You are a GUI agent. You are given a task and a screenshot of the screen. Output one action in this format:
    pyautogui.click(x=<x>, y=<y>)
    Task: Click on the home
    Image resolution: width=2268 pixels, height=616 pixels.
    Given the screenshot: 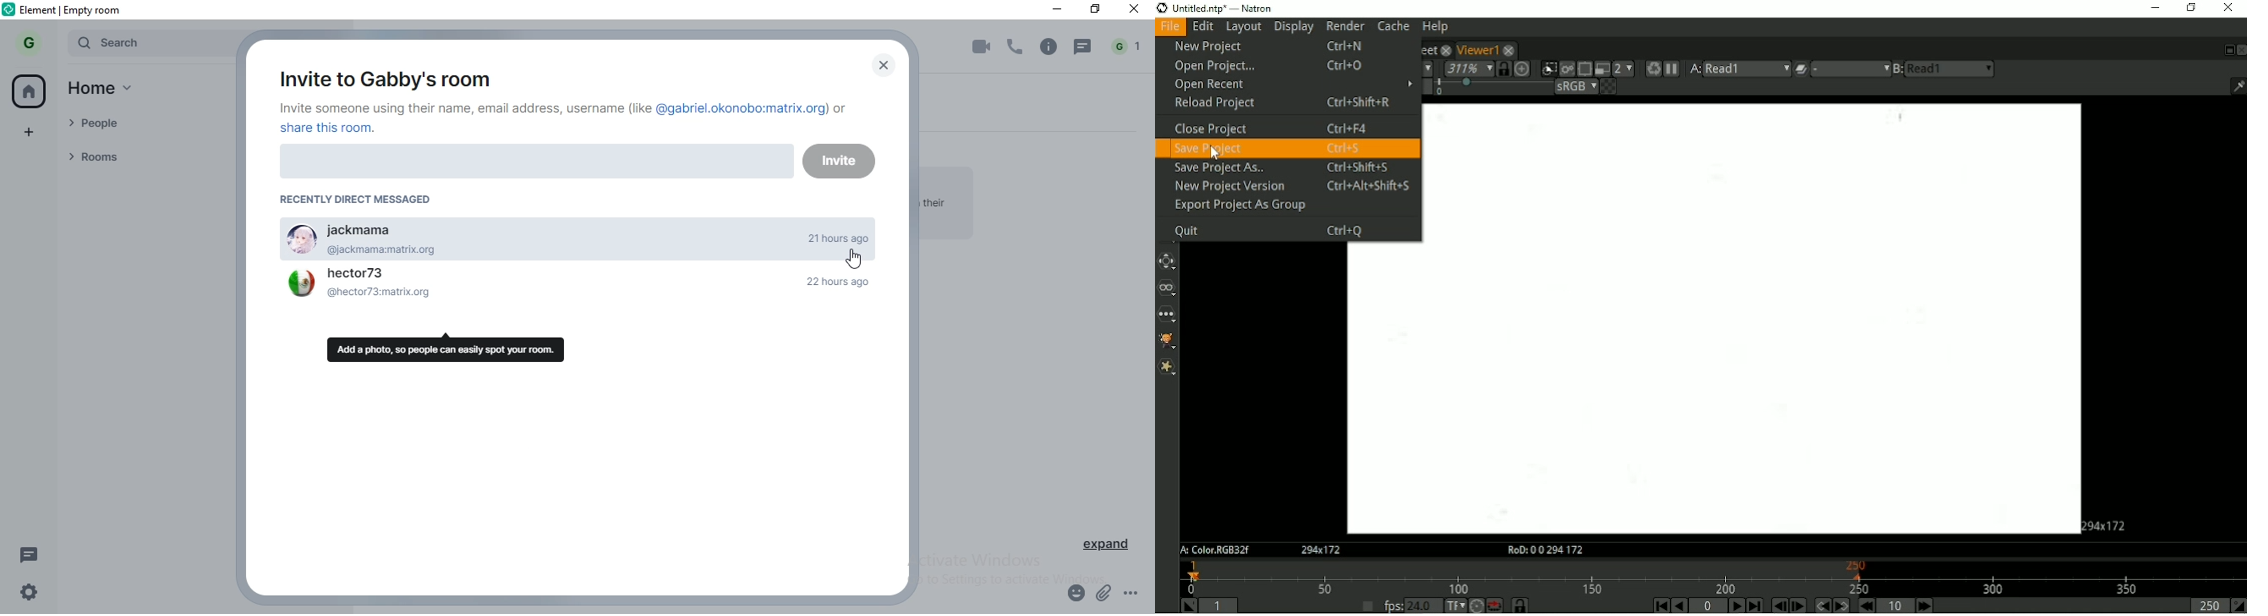 What is the action you would take?
    pyautogui.click(x=31, y=90)
    